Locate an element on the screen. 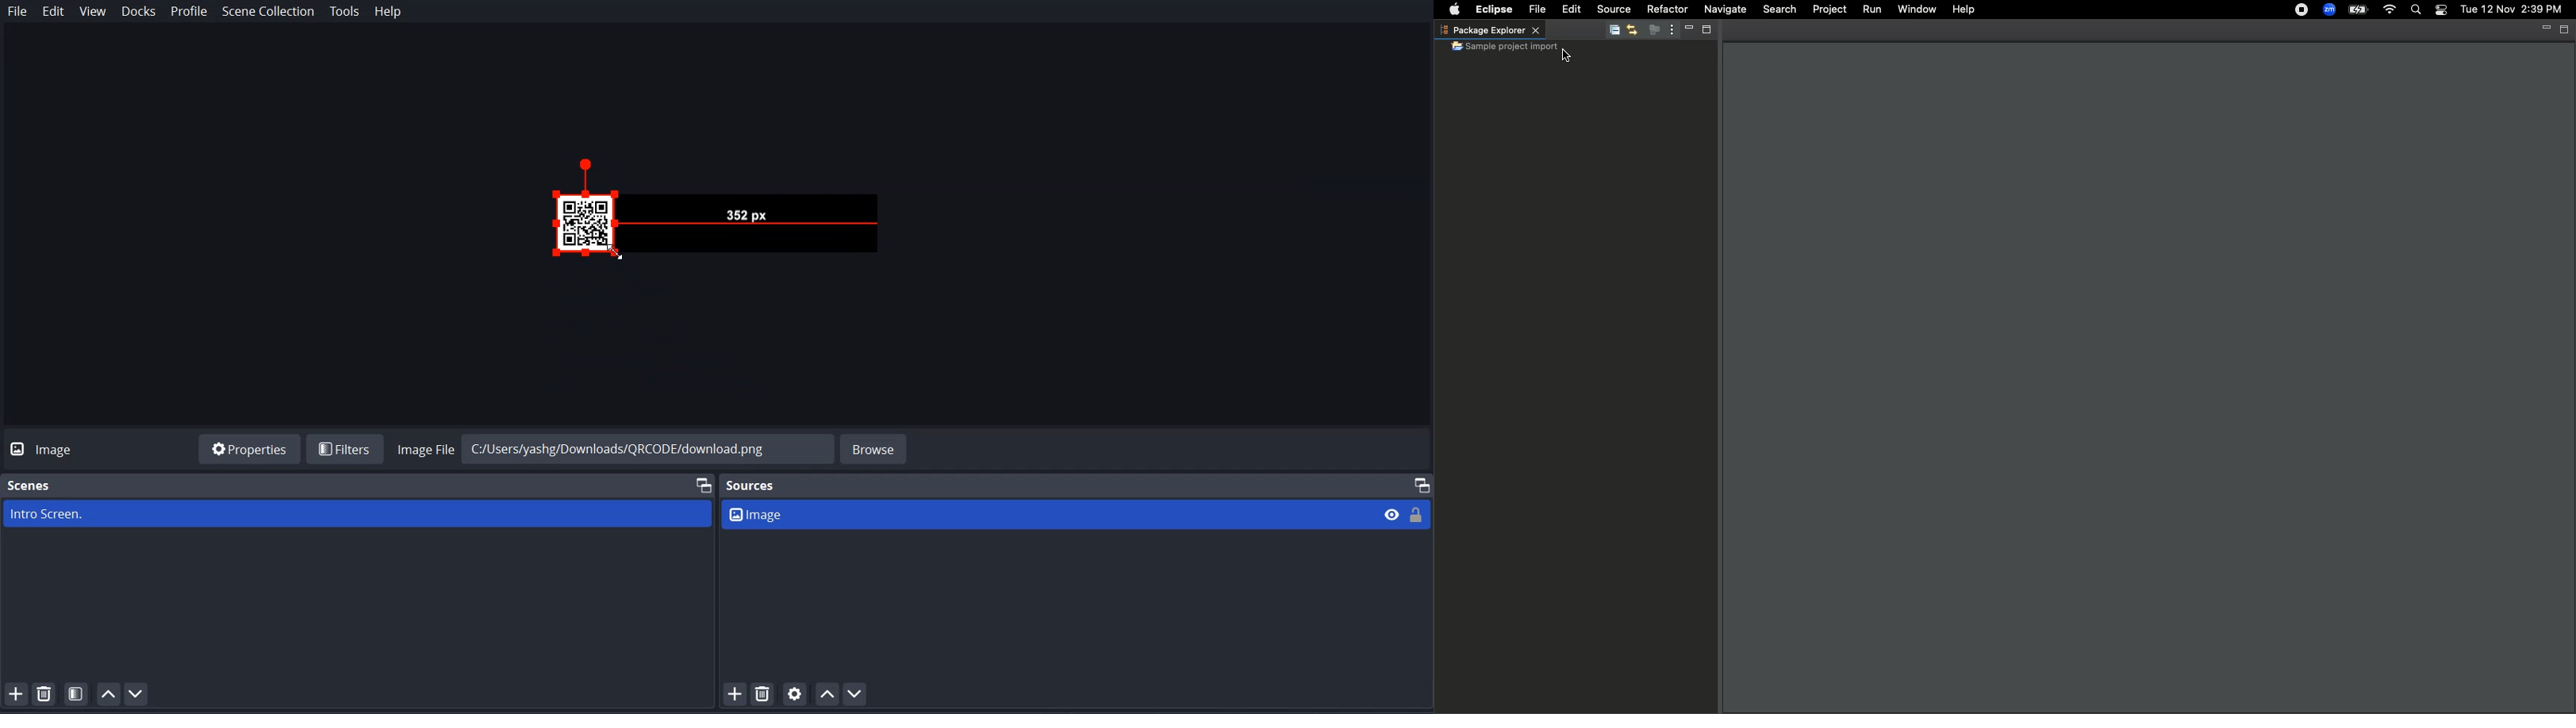 The width and height of the screenshot is (2576, 728). Drag Cursor is located at coordinates (615, 251).